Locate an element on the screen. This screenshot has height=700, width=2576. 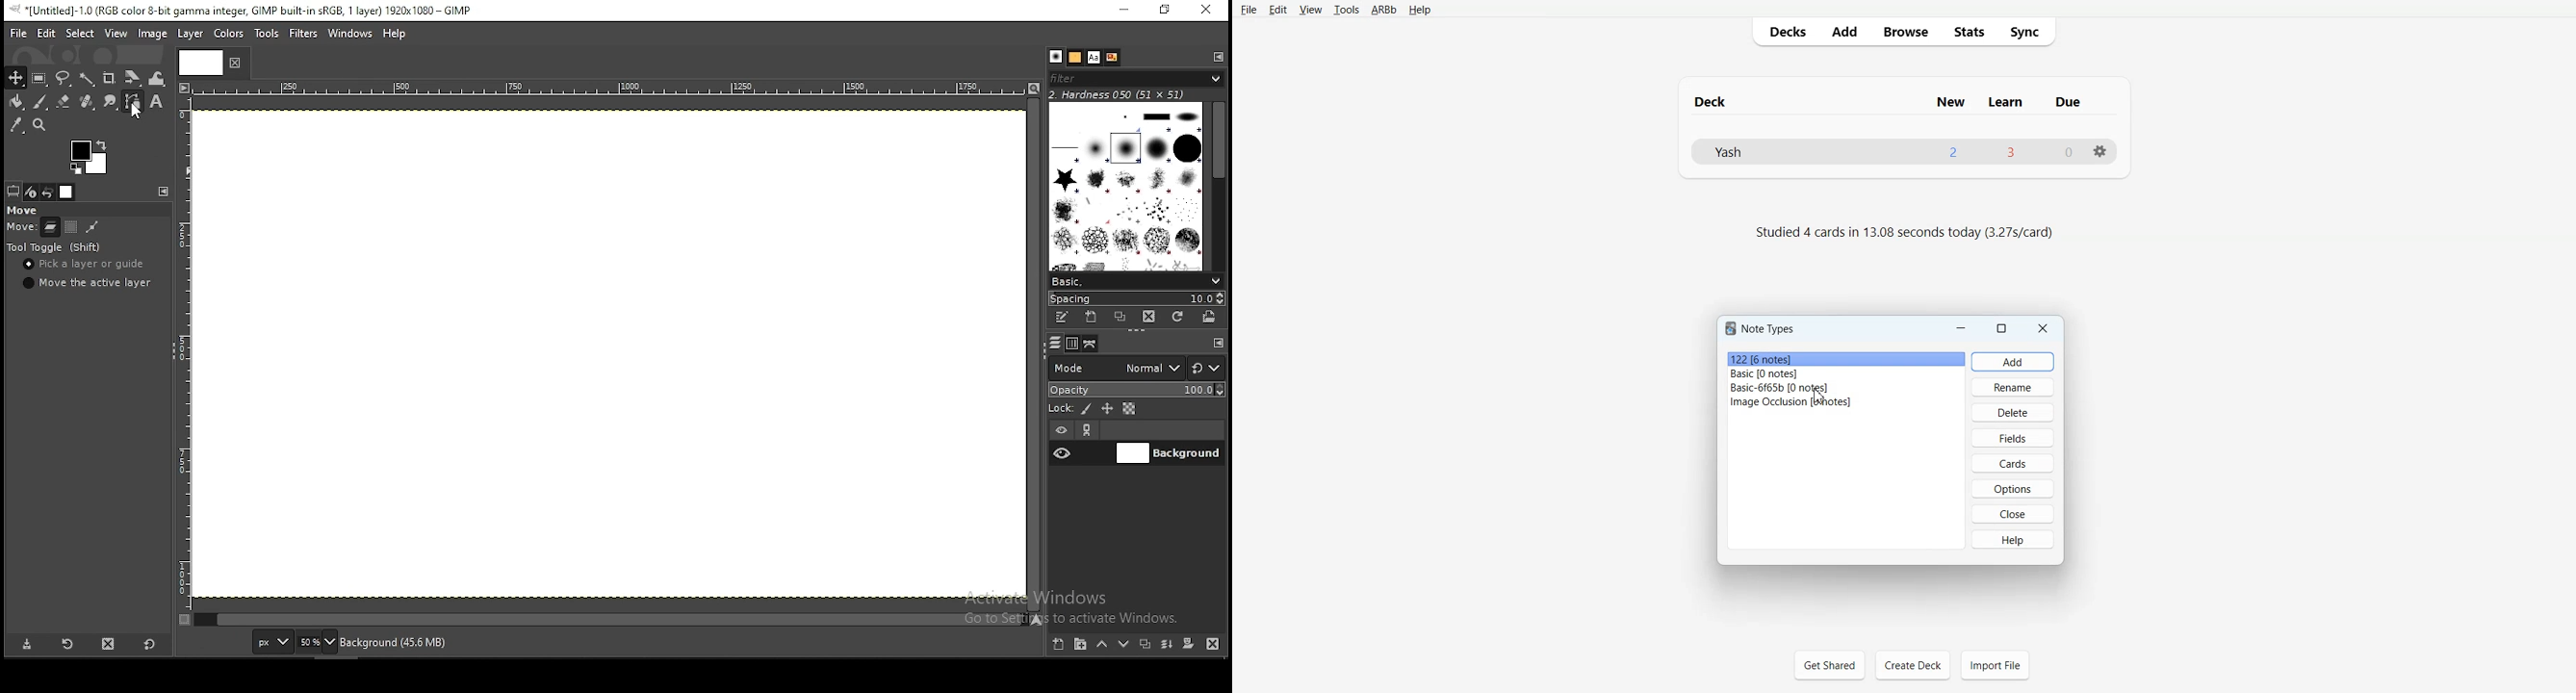
Close is located at coordinates (2012, 514).